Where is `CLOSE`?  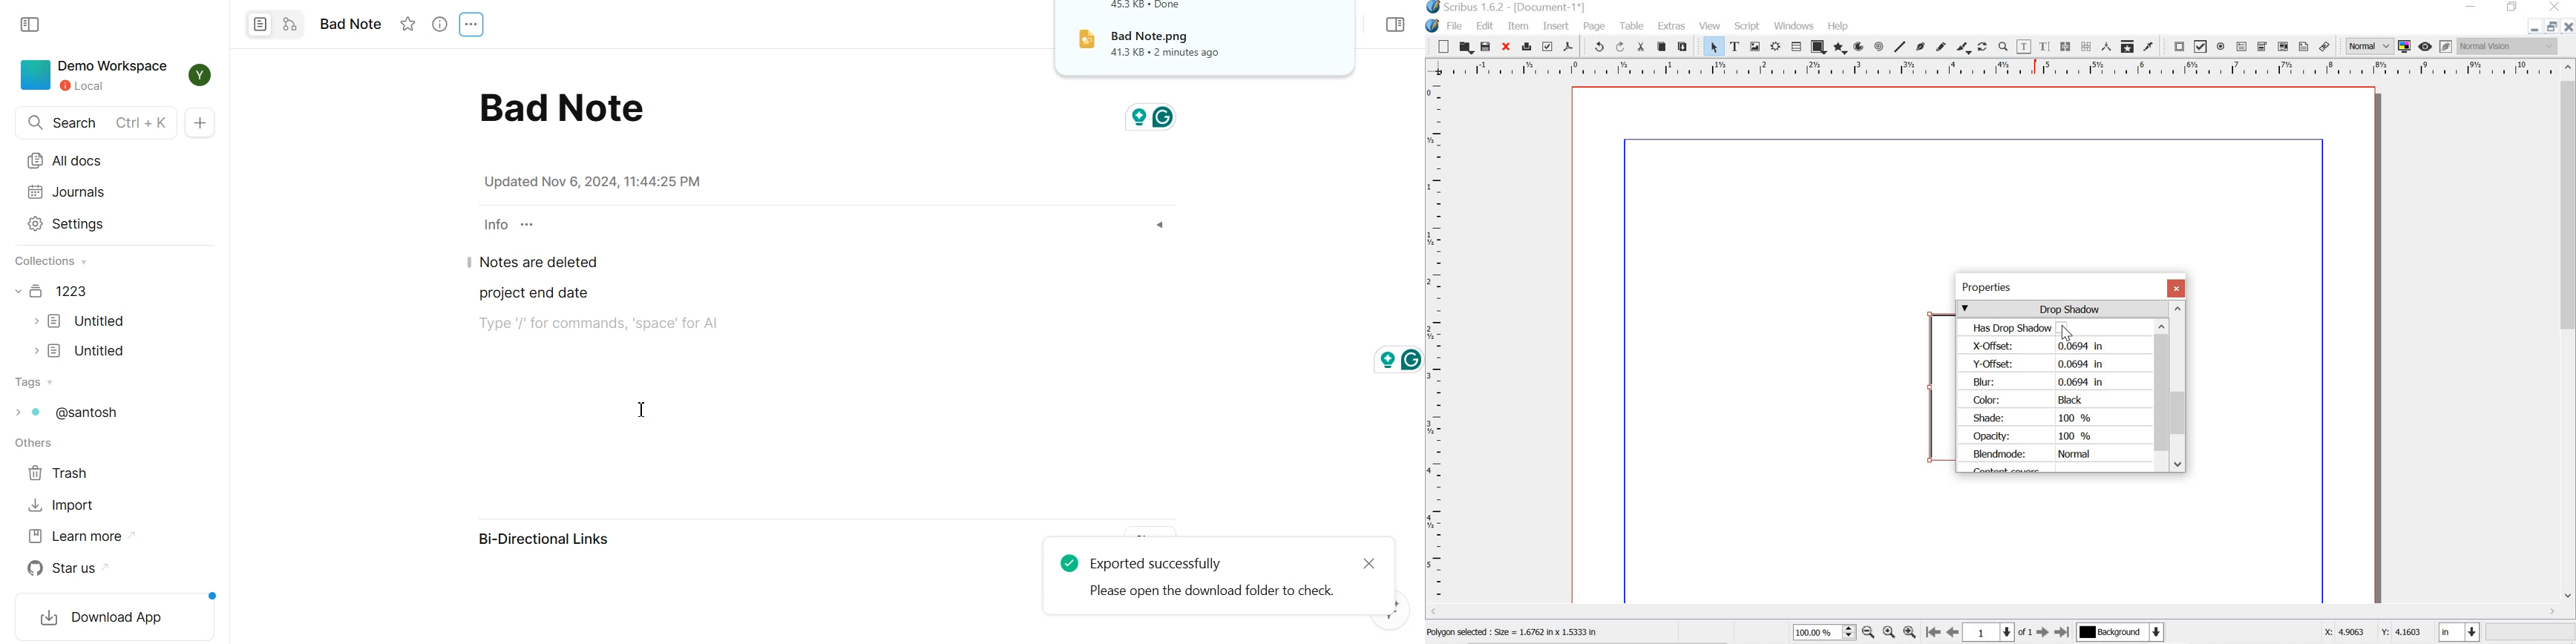 CLOSE is located at coordinates (2569, 27).